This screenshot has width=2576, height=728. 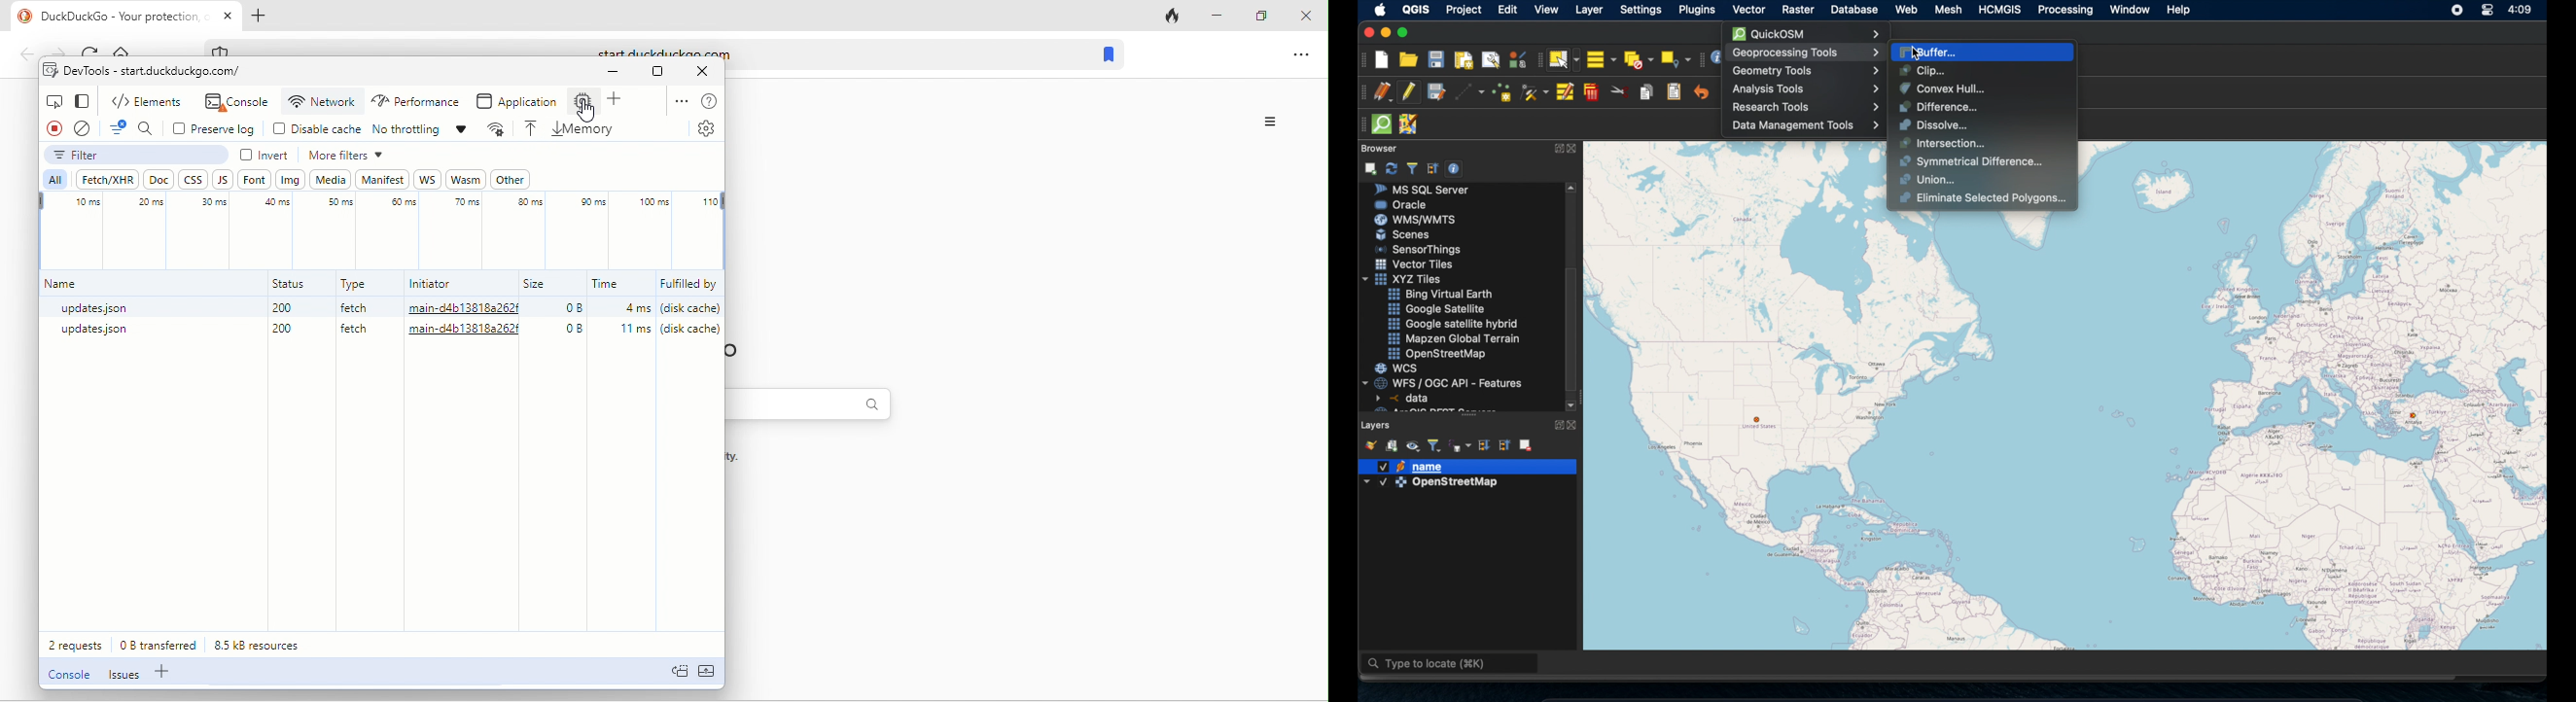 I want to click on 2 requests, so click(x=83, y=647).